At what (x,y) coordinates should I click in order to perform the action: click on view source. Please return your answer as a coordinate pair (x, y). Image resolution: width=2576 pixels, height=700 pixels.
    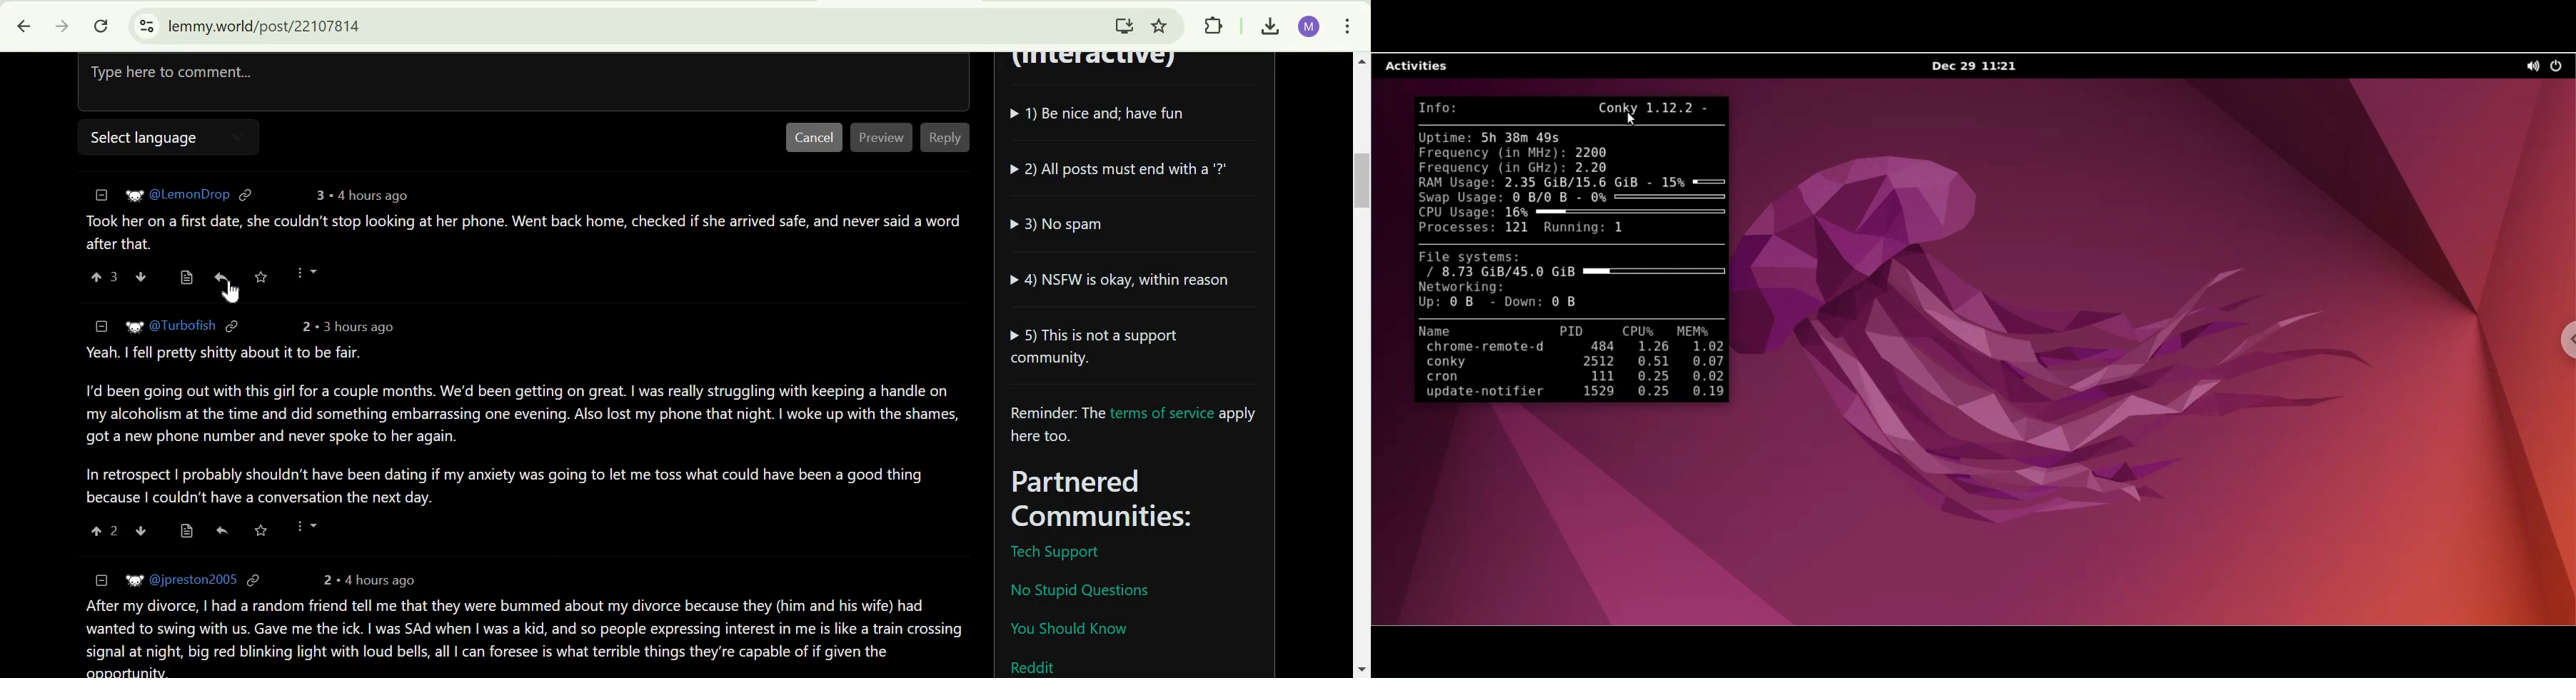
    Looking at the image, I should click on (185, 277).